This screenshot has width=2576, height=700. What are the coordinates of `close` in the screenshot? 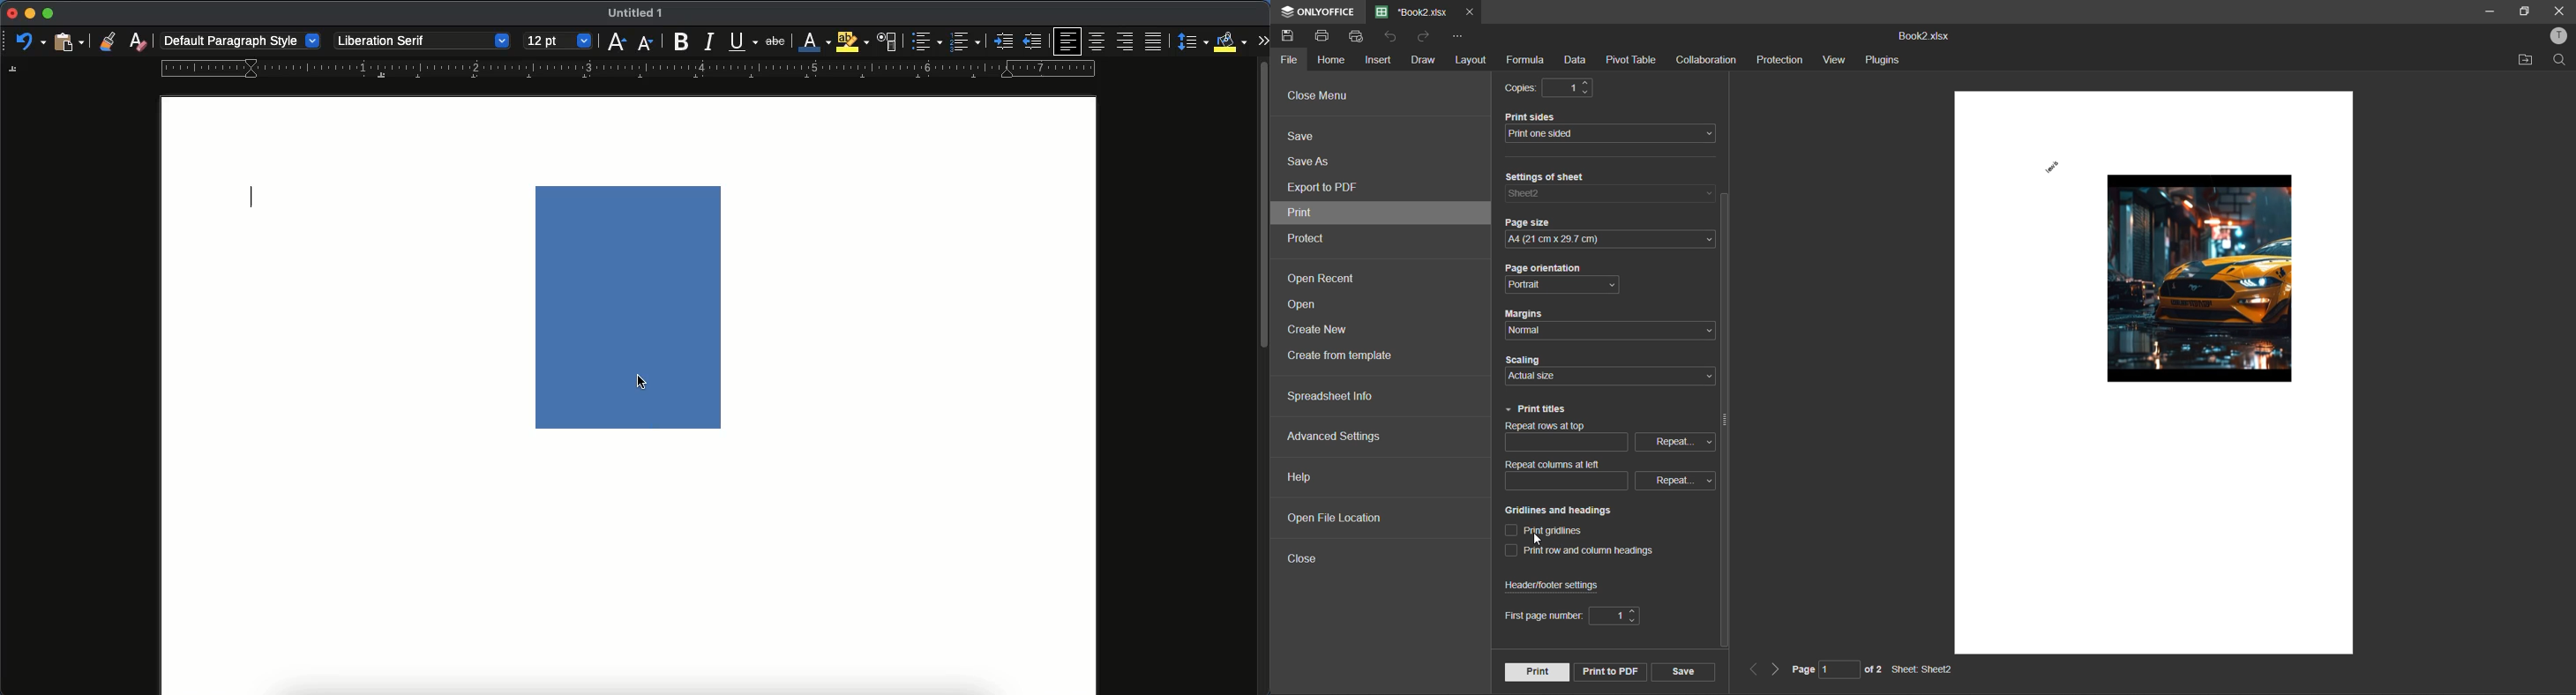 It's located at (11, 14).